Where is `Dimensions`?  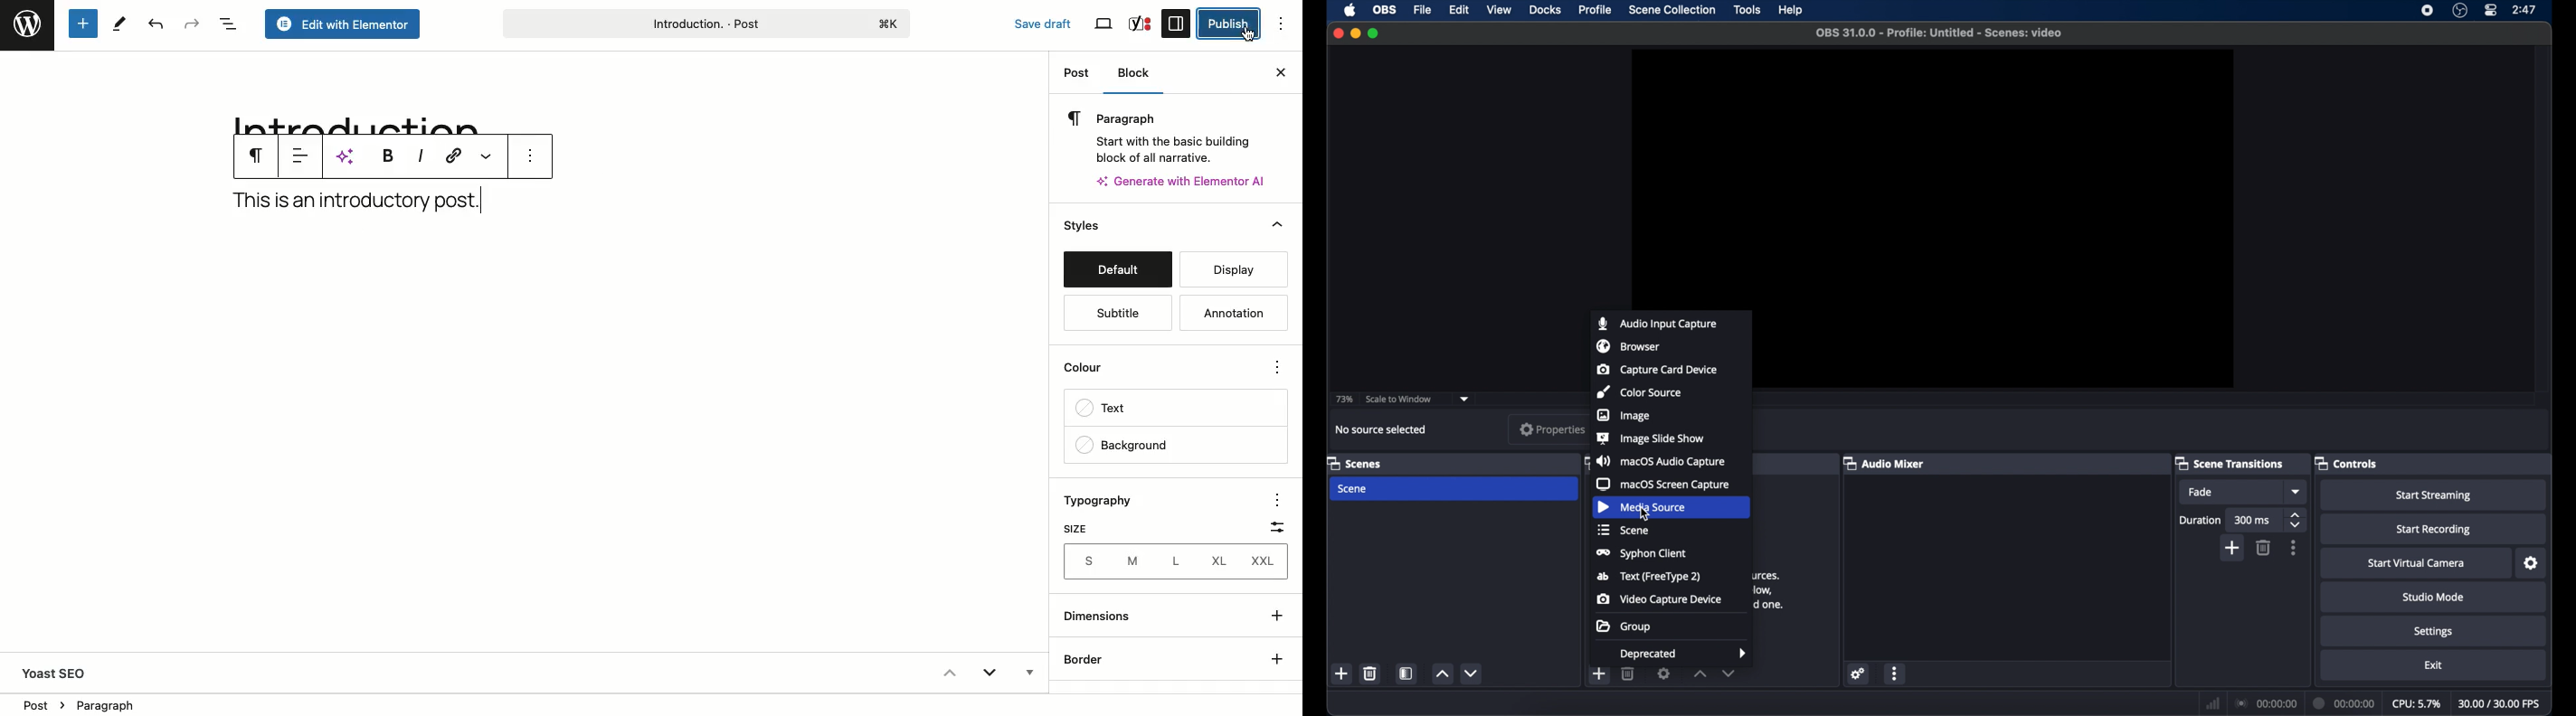 Dimensions is located at coordinates (1102, 616).